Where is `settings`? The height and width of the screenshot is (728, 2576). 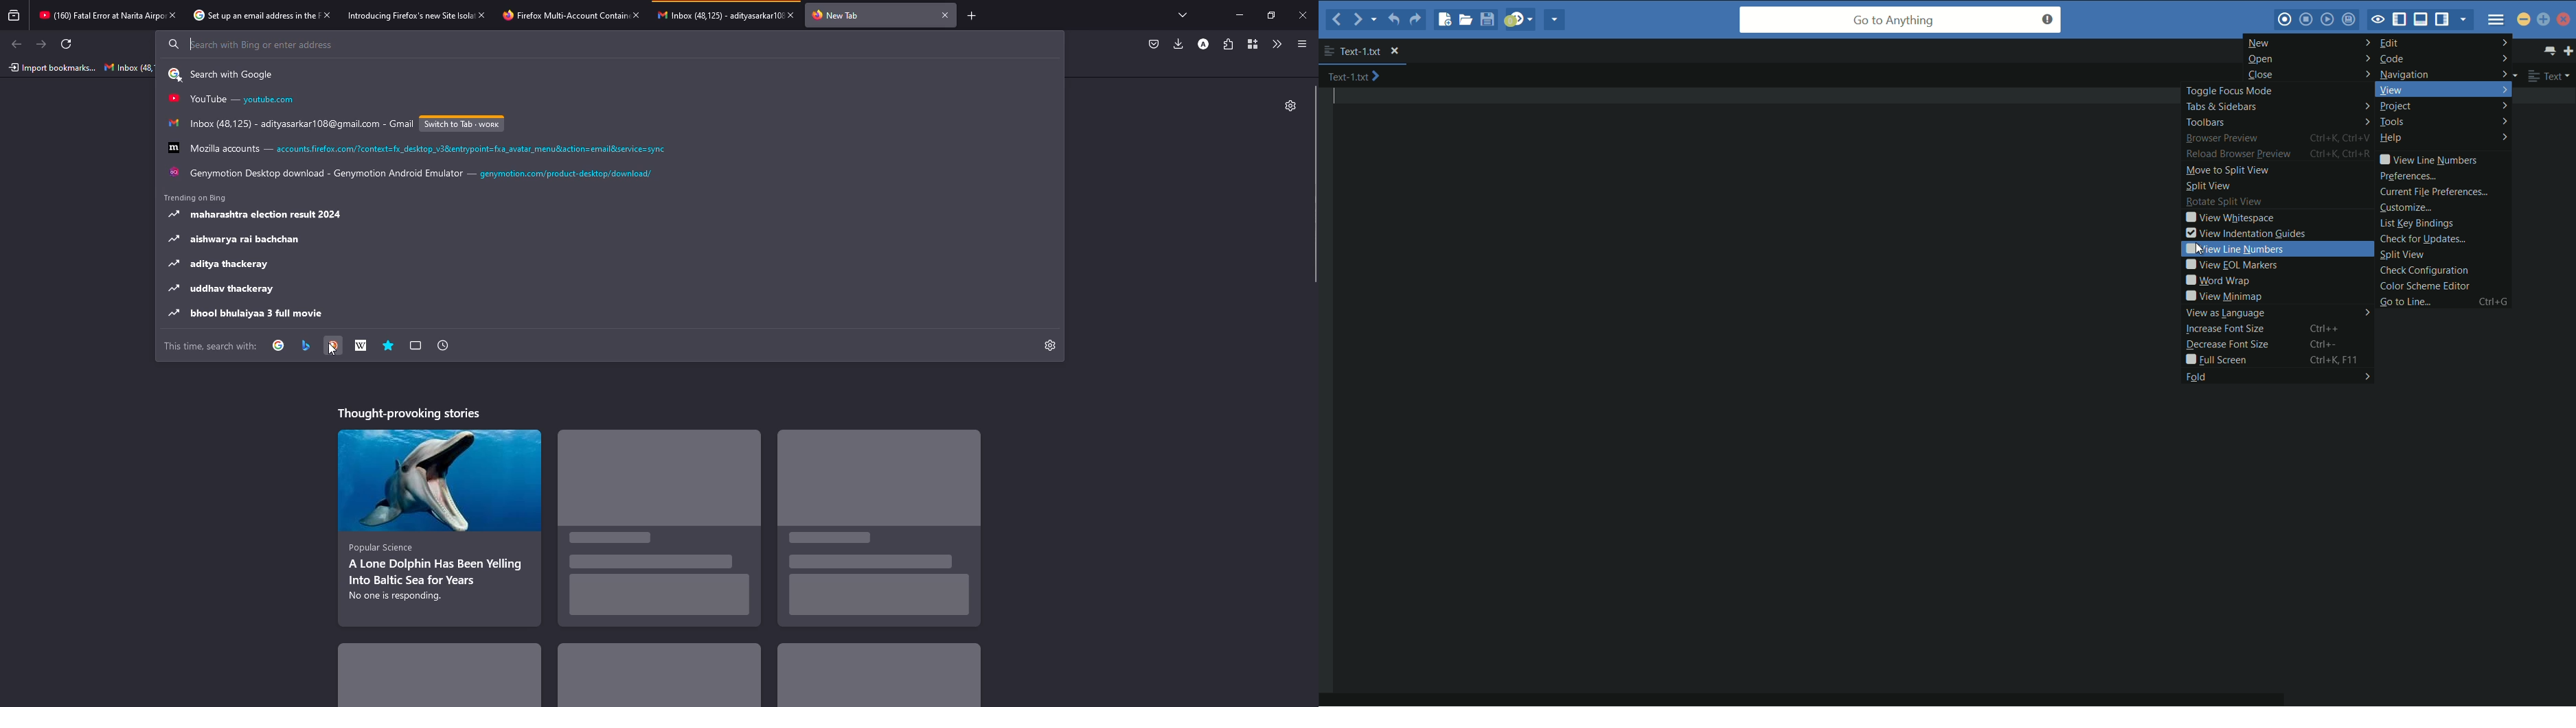 settings is located at coordinates (1290, 106).